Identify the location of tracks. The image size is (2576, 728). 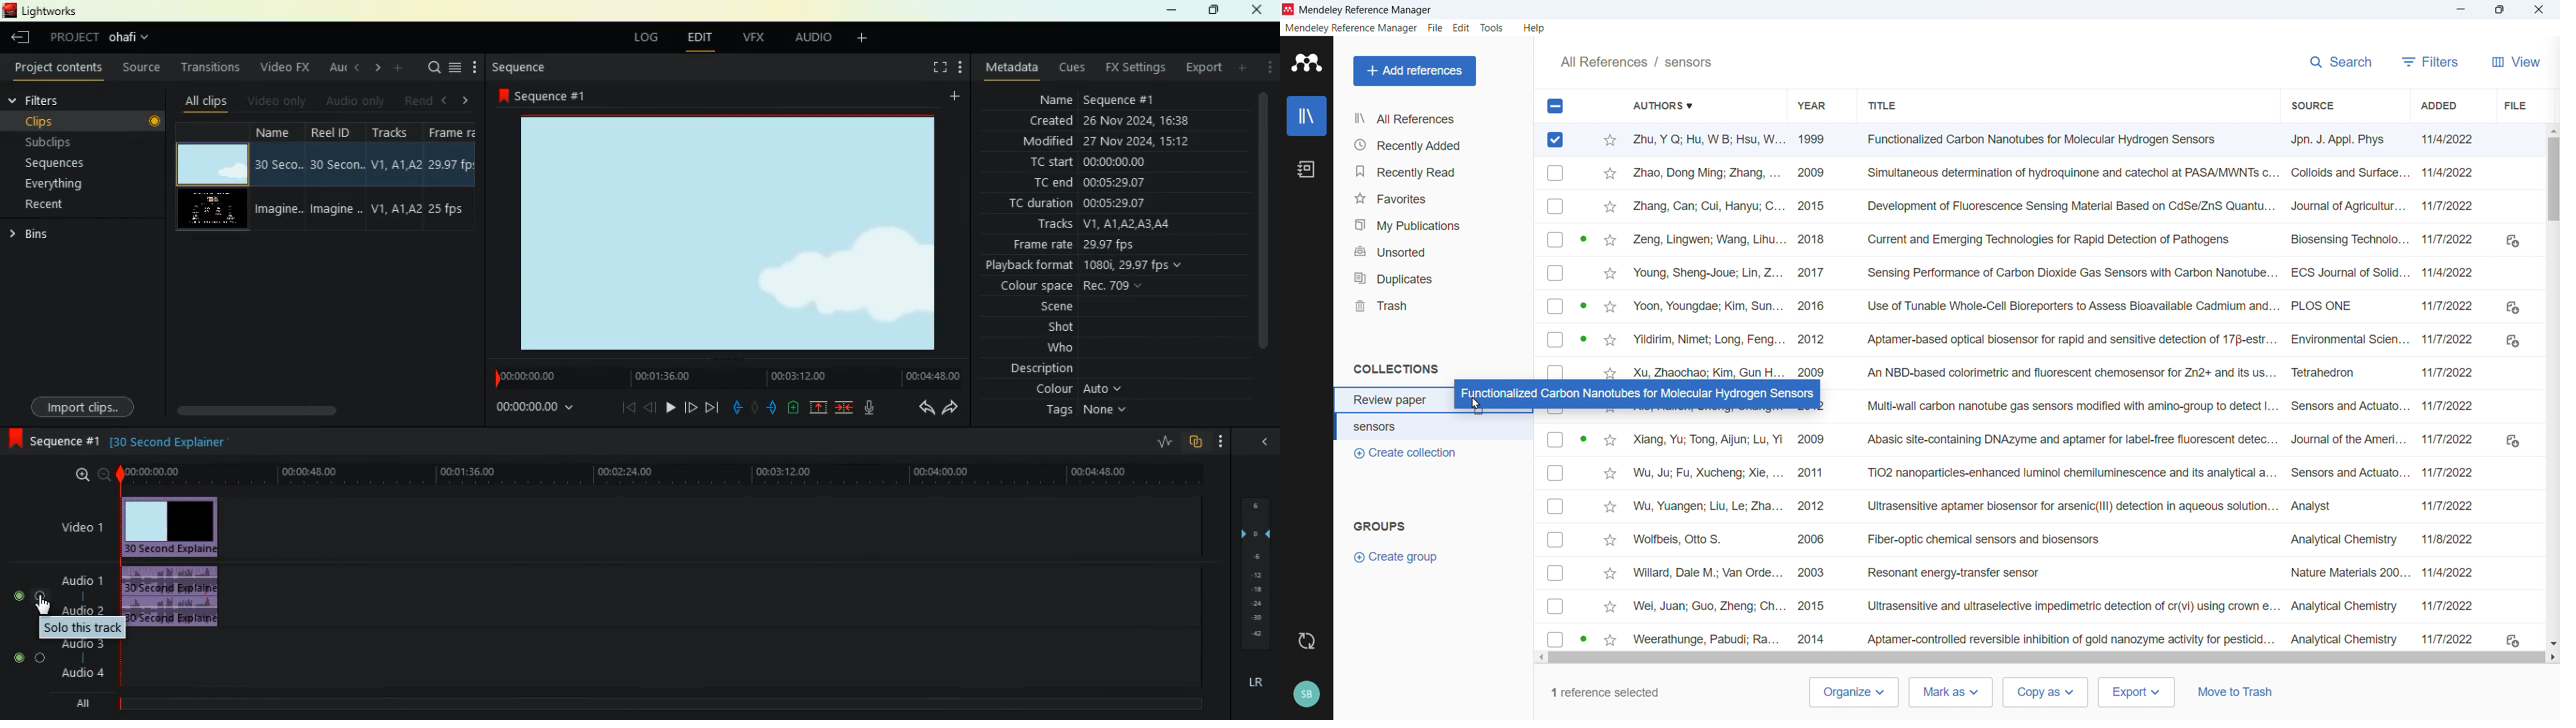
(1098, 226).